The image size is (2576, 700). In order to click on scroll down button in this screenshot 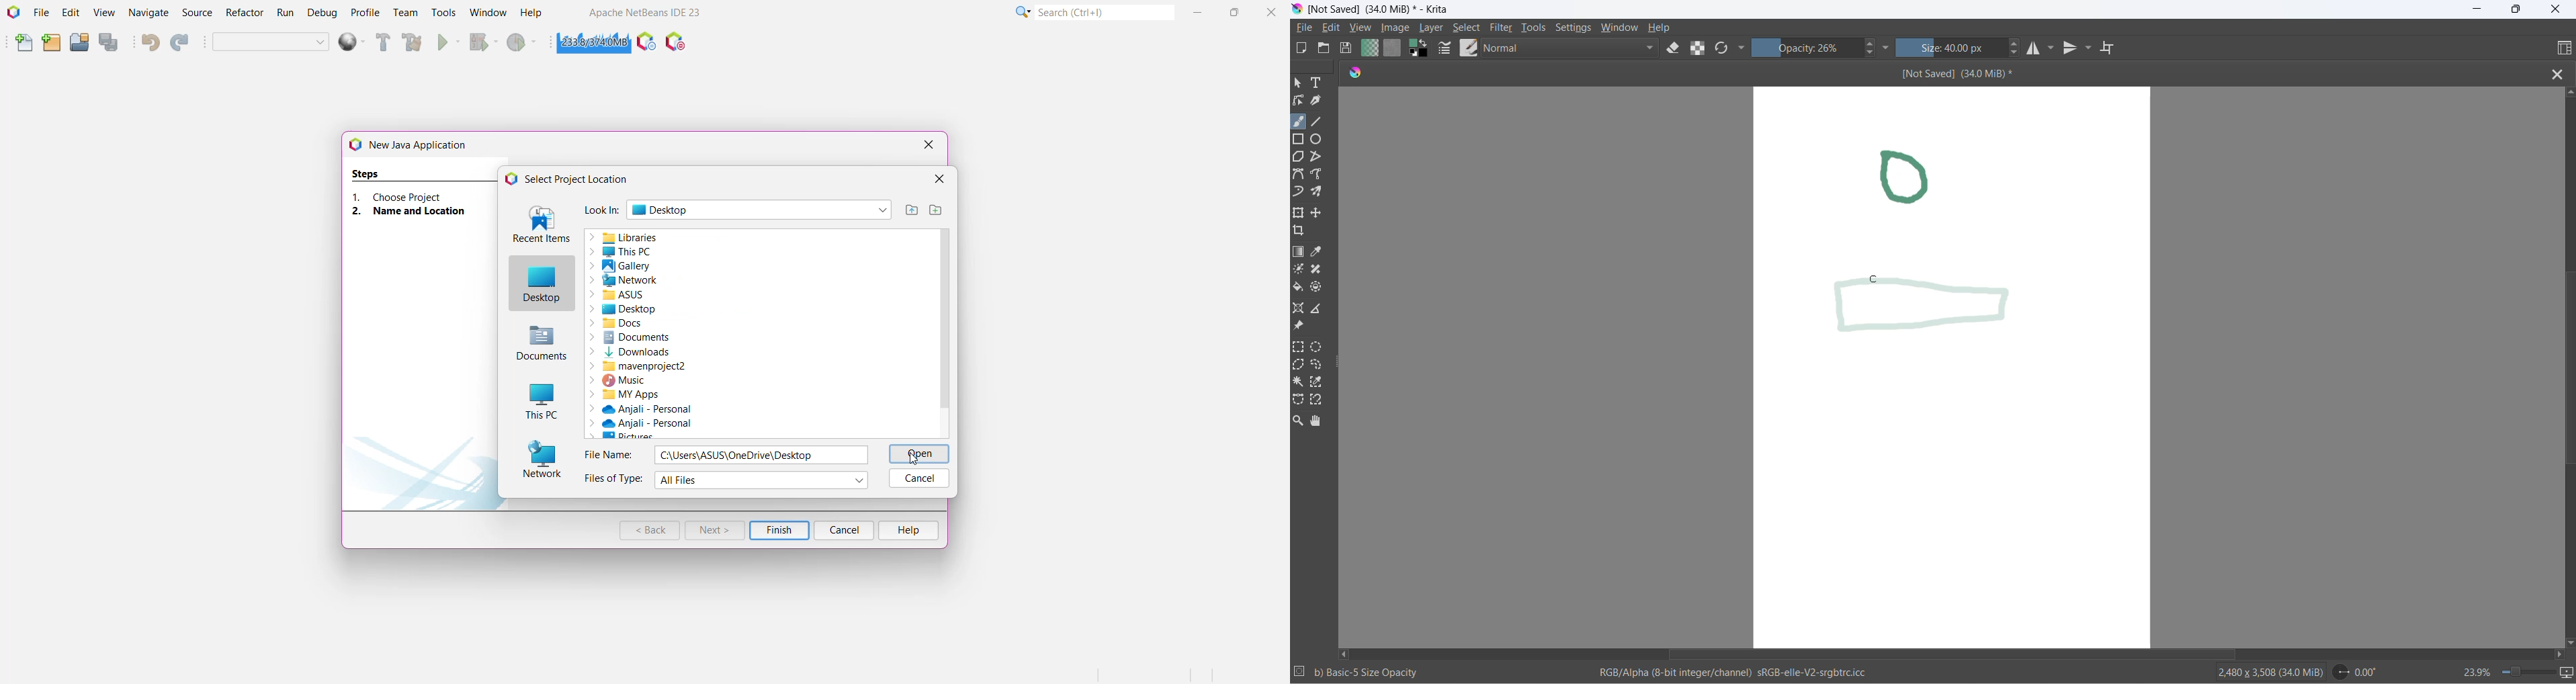, I will do `click(2568, 642)`.